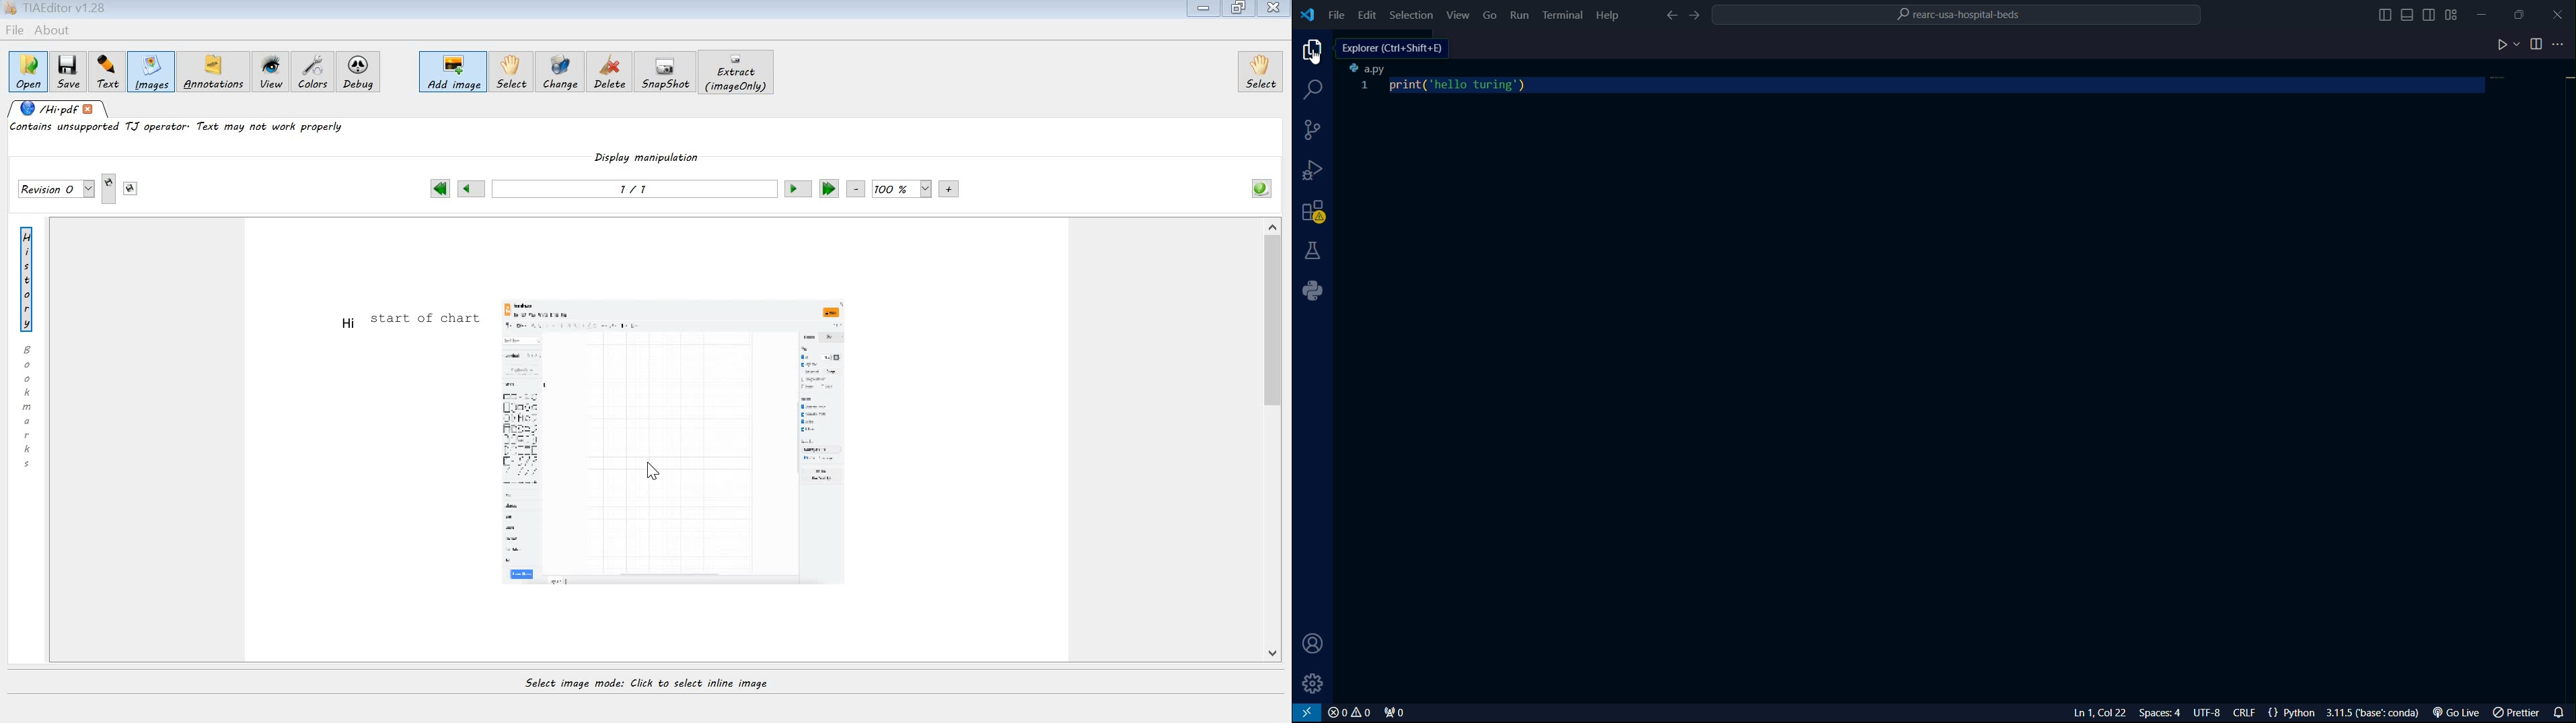 The width and height of the screenshot is (2576, 728). Describe the element at coordinates (2102, 713) in the screenshot. I see `Ln 1, Col 22` at that location.